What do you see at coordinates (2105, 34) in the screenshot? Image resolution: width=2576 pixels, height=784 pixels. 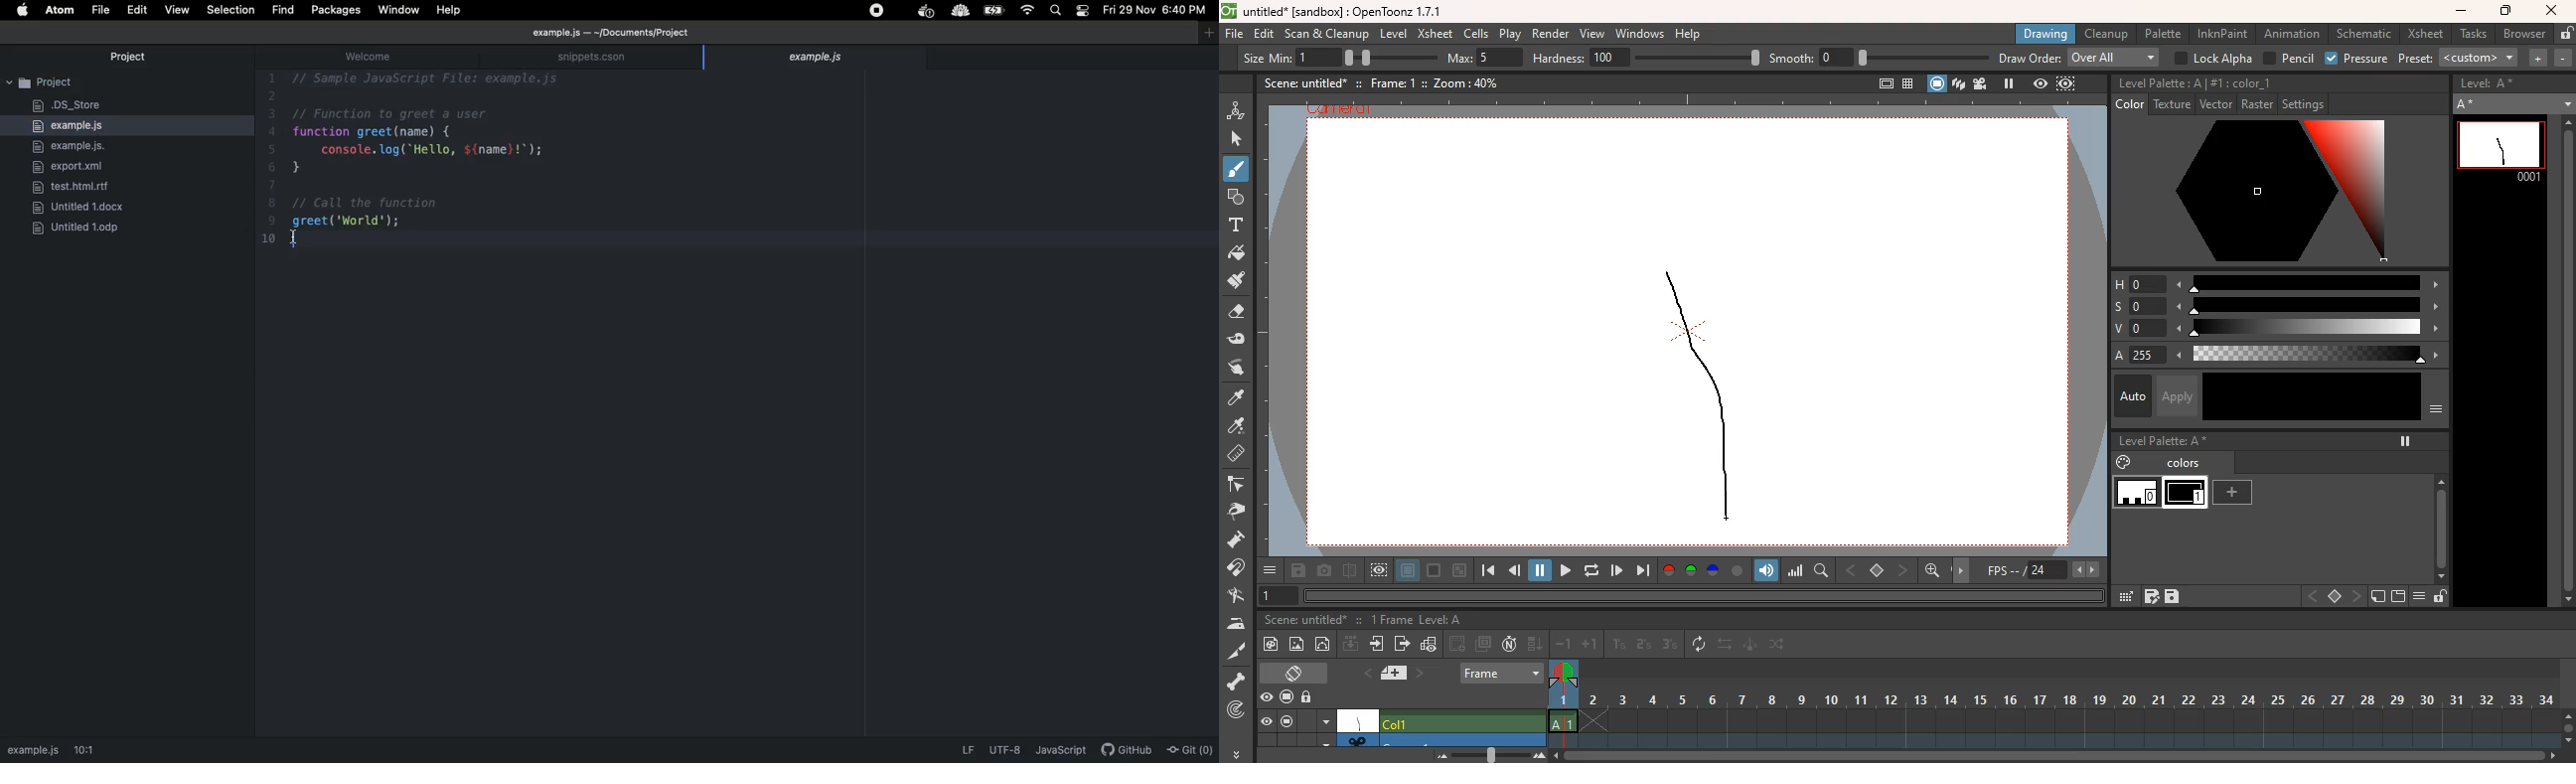 I see `cleanup` at bounding box center [2105, 34].